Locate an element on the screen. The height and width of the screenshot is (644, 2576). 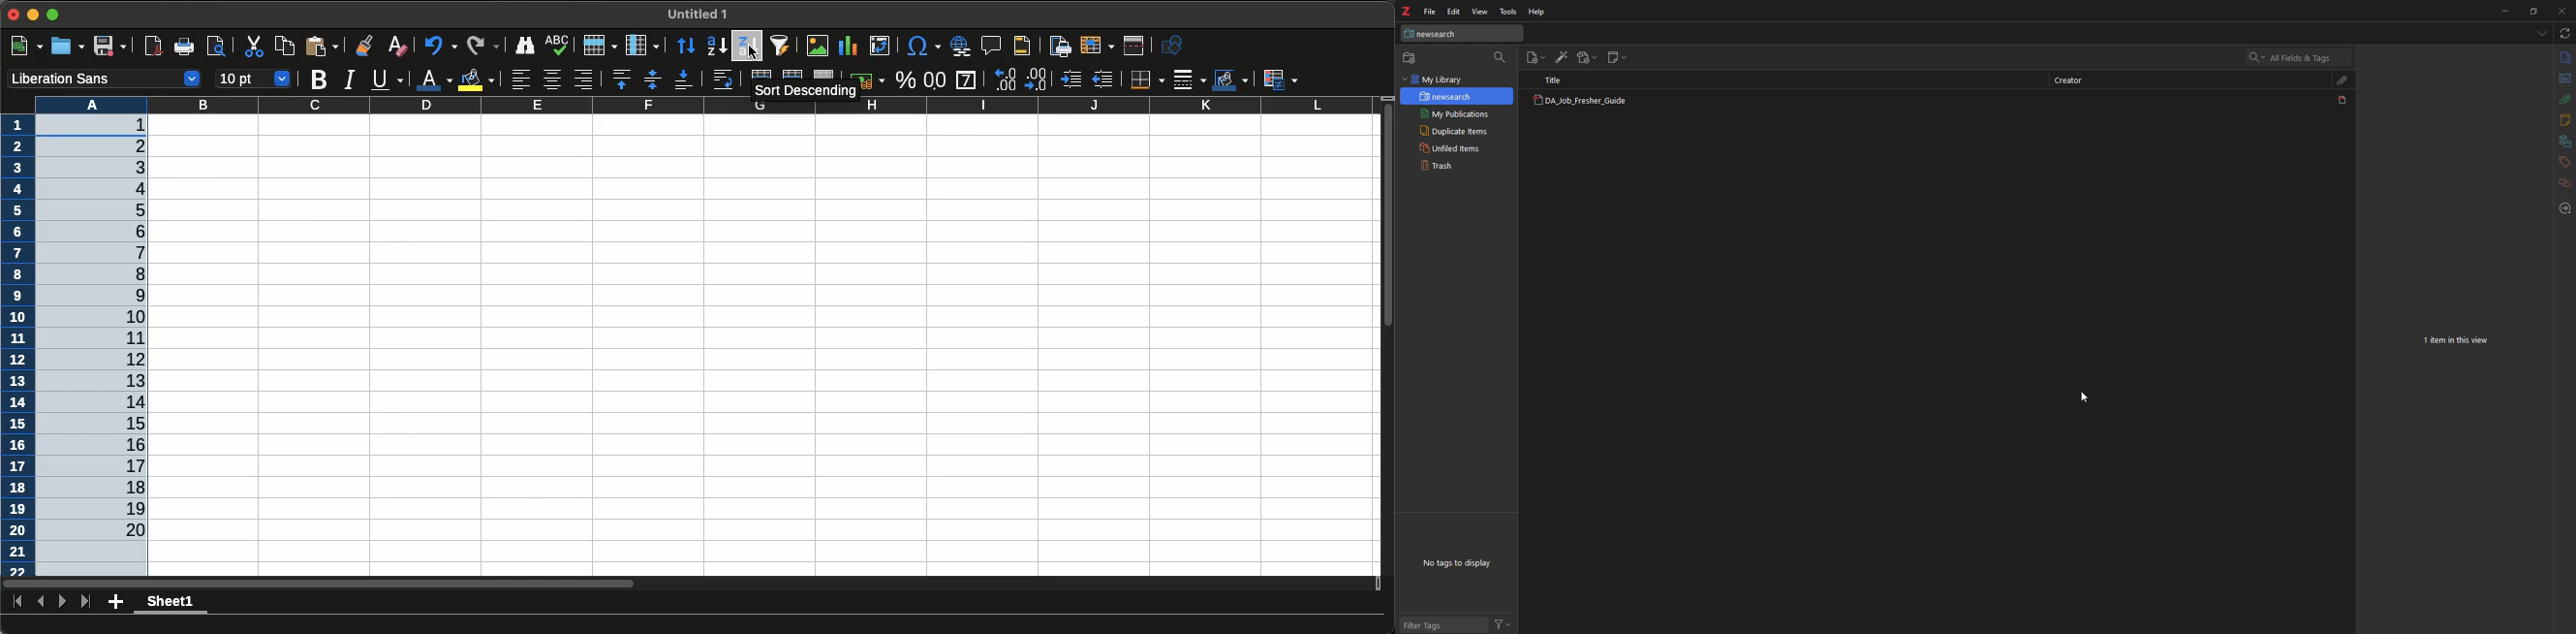
Undo is located at coordinates (441, 45).